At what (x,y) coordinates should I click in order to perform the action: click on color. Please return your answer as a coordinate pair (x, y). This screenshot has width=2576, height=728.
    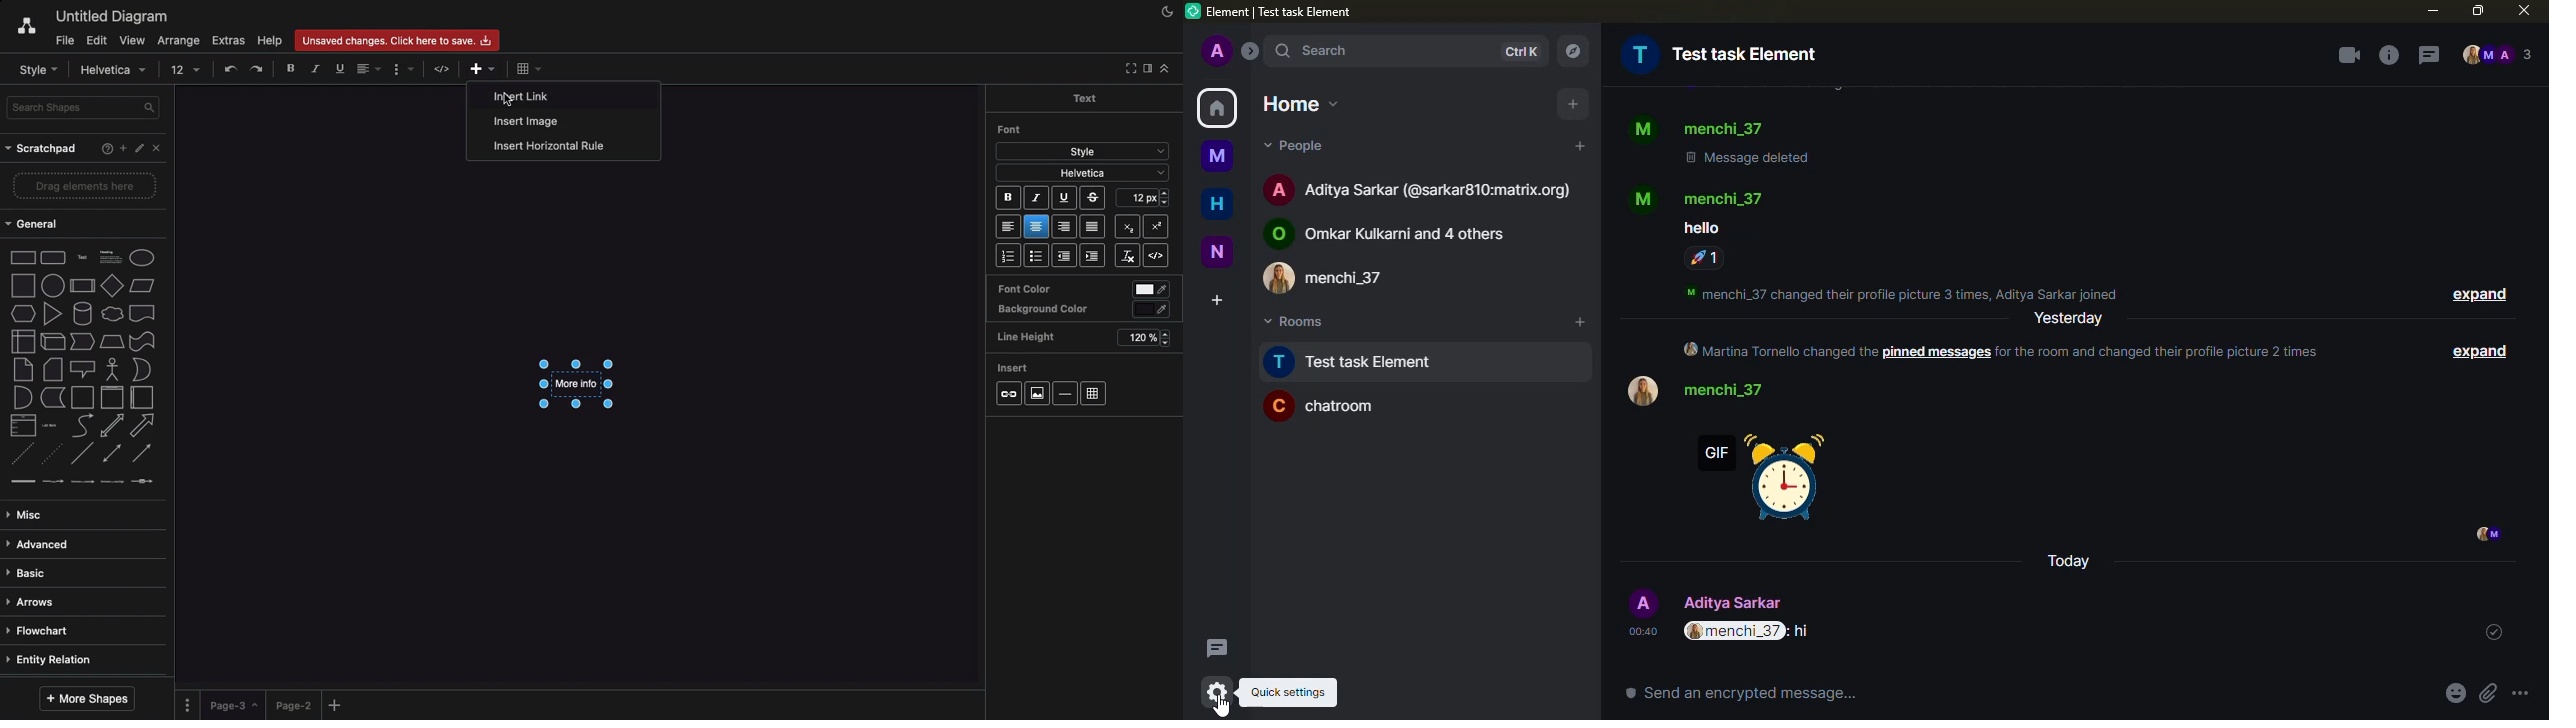
    Looking at the image, I should click on (1153, 310).